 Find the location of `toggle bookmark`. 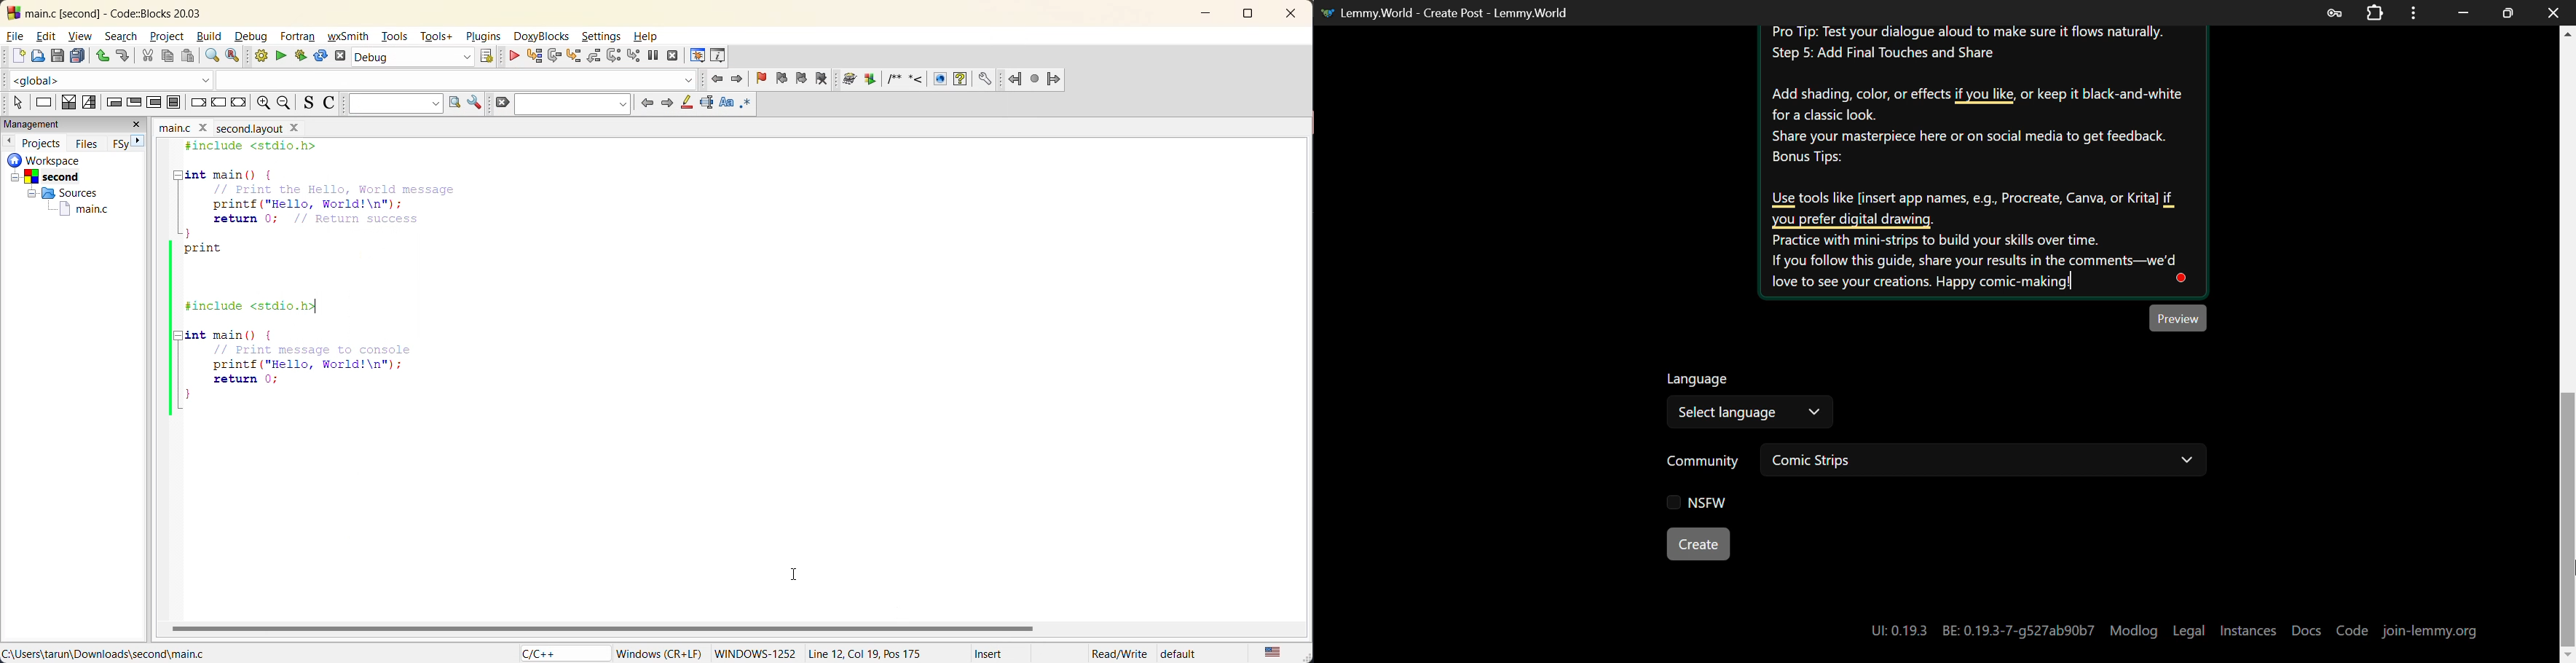

toggle bookmark is located at coordinates (758, 78).